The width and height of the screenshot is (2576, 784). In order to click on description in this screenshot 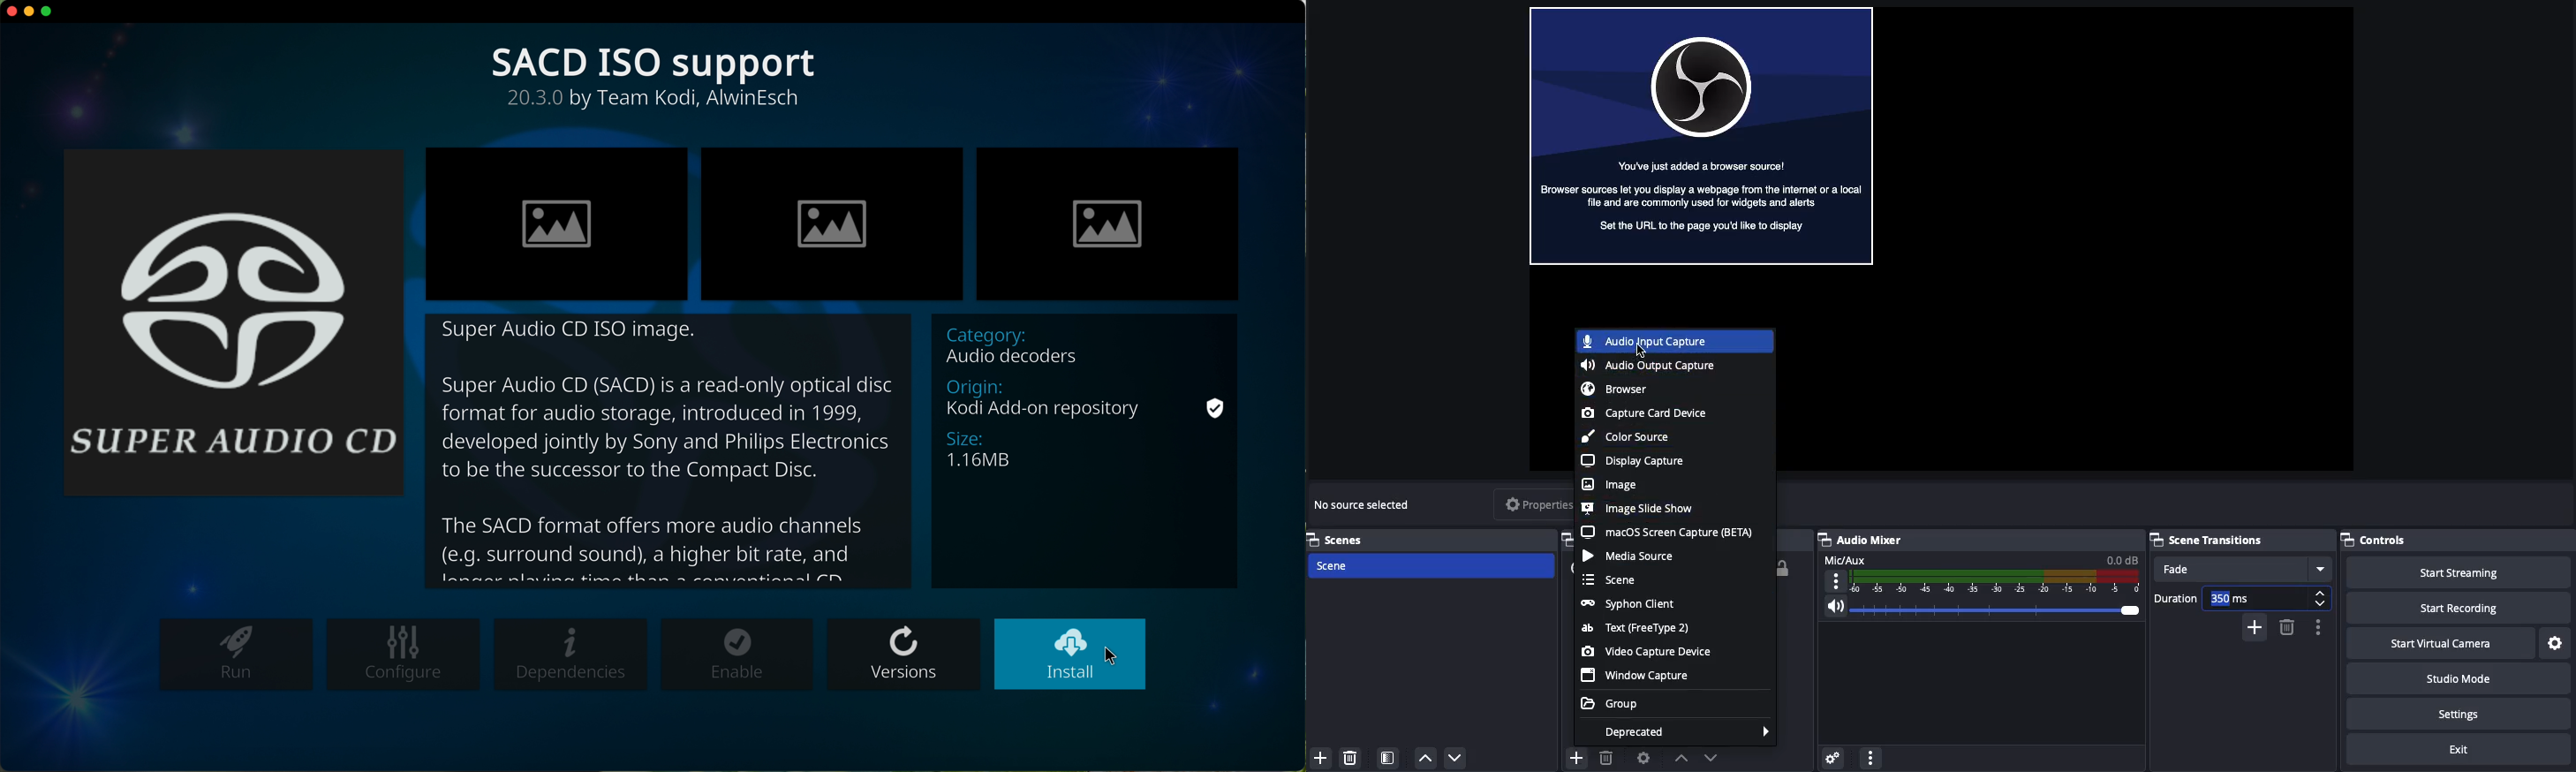, I will do `click(670, 451)`.